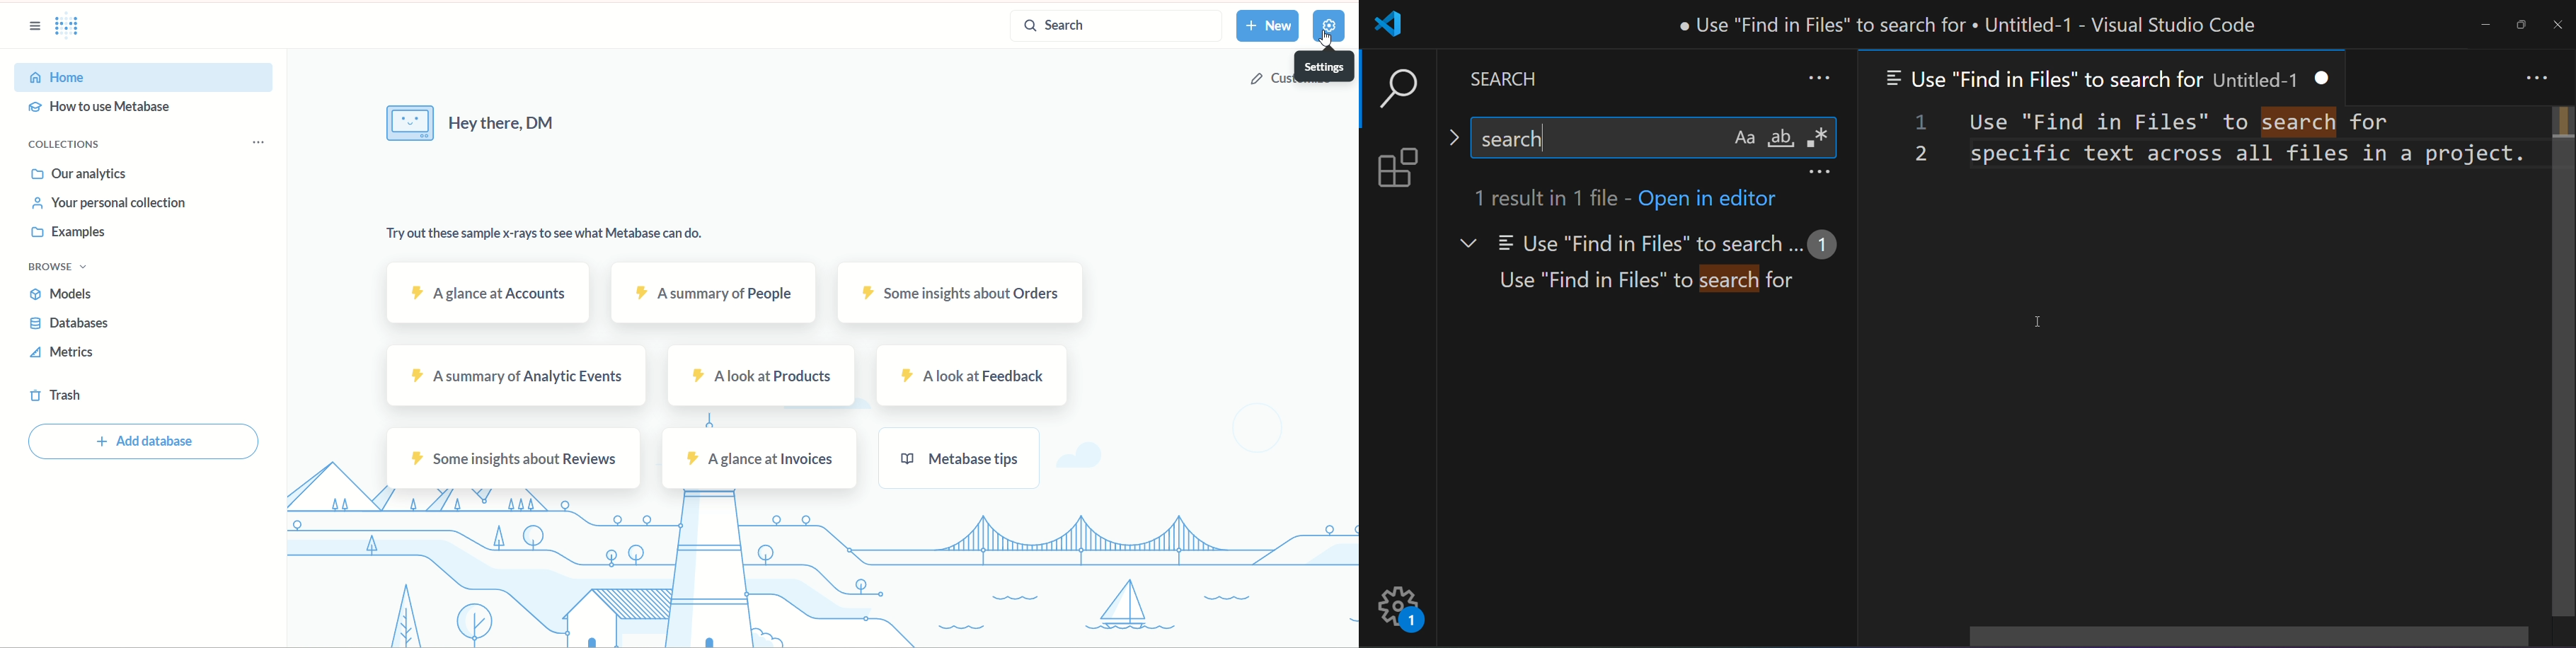 Image resolution: width=2576 pixels, height=672 pixels. I want to click on invoices, so click(762, 458).